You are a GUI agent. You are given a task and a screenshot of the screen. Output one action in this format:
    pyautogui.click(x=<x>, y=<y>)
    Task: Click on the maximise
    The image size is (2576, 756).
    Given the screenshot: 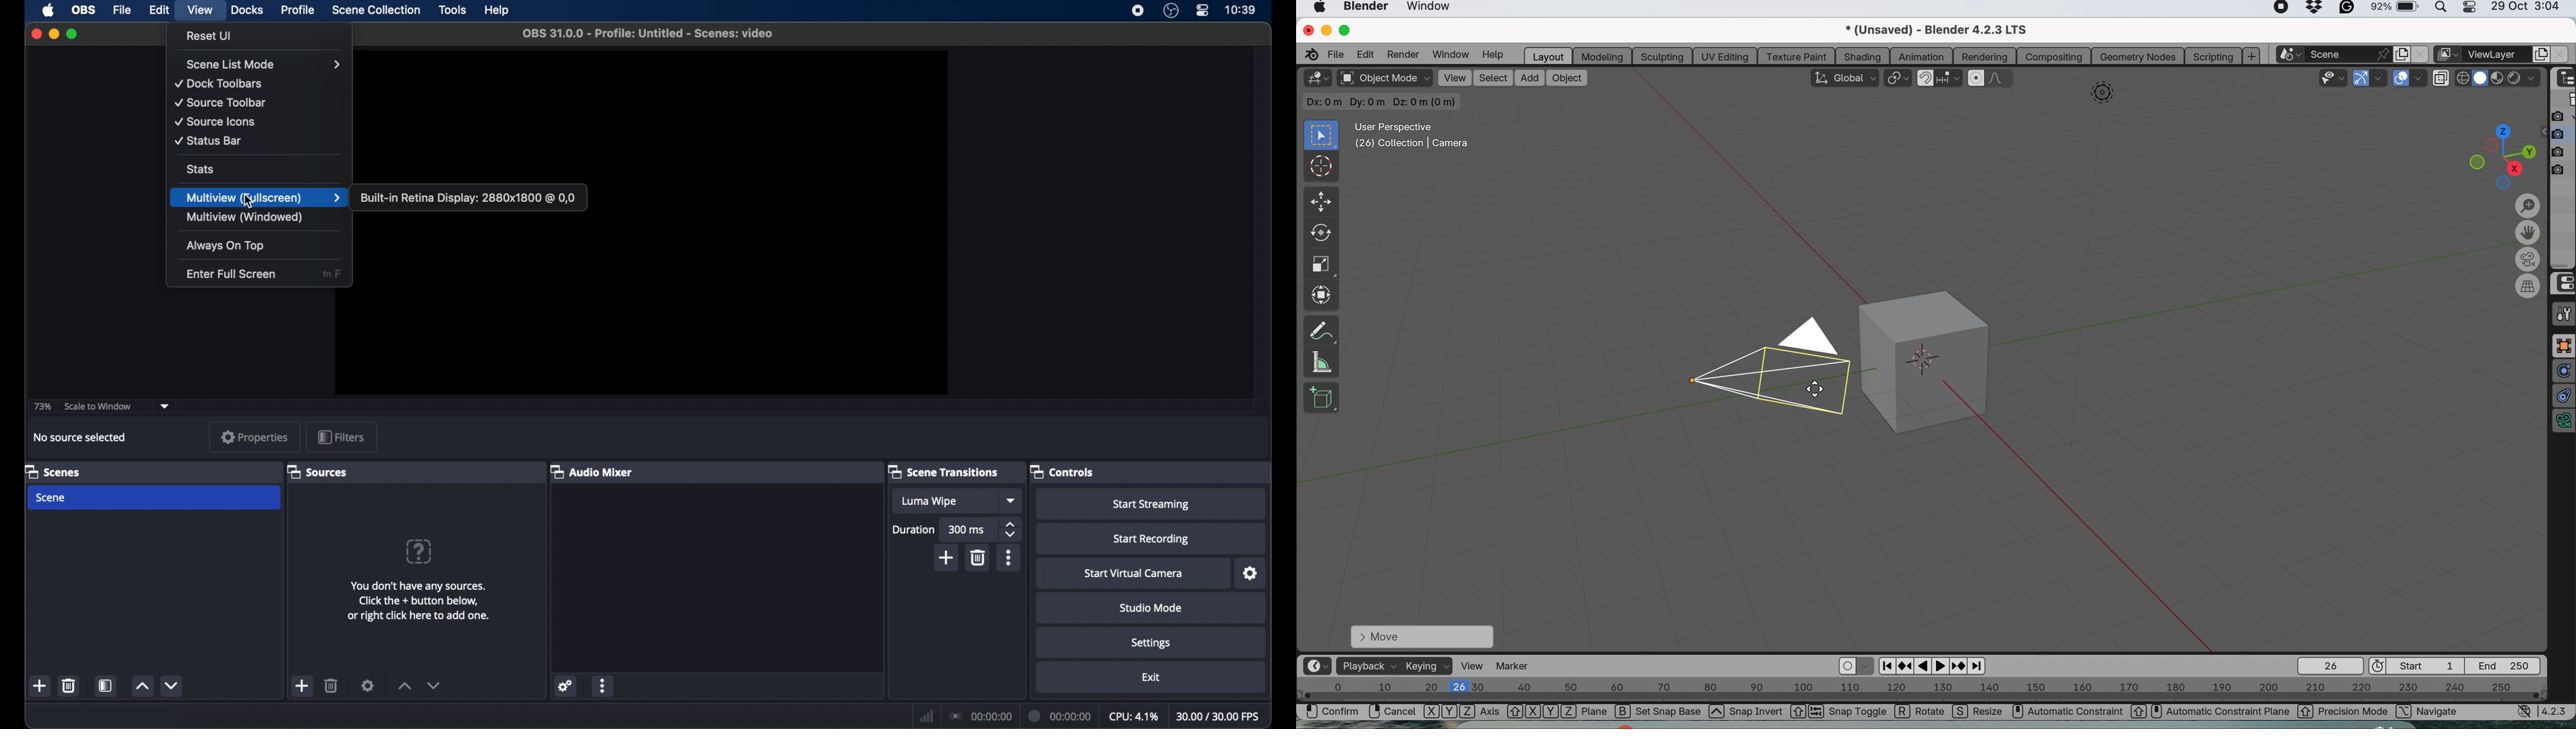 What is the action you would take?
    pyautogui.click(x=1348, y=30)
    